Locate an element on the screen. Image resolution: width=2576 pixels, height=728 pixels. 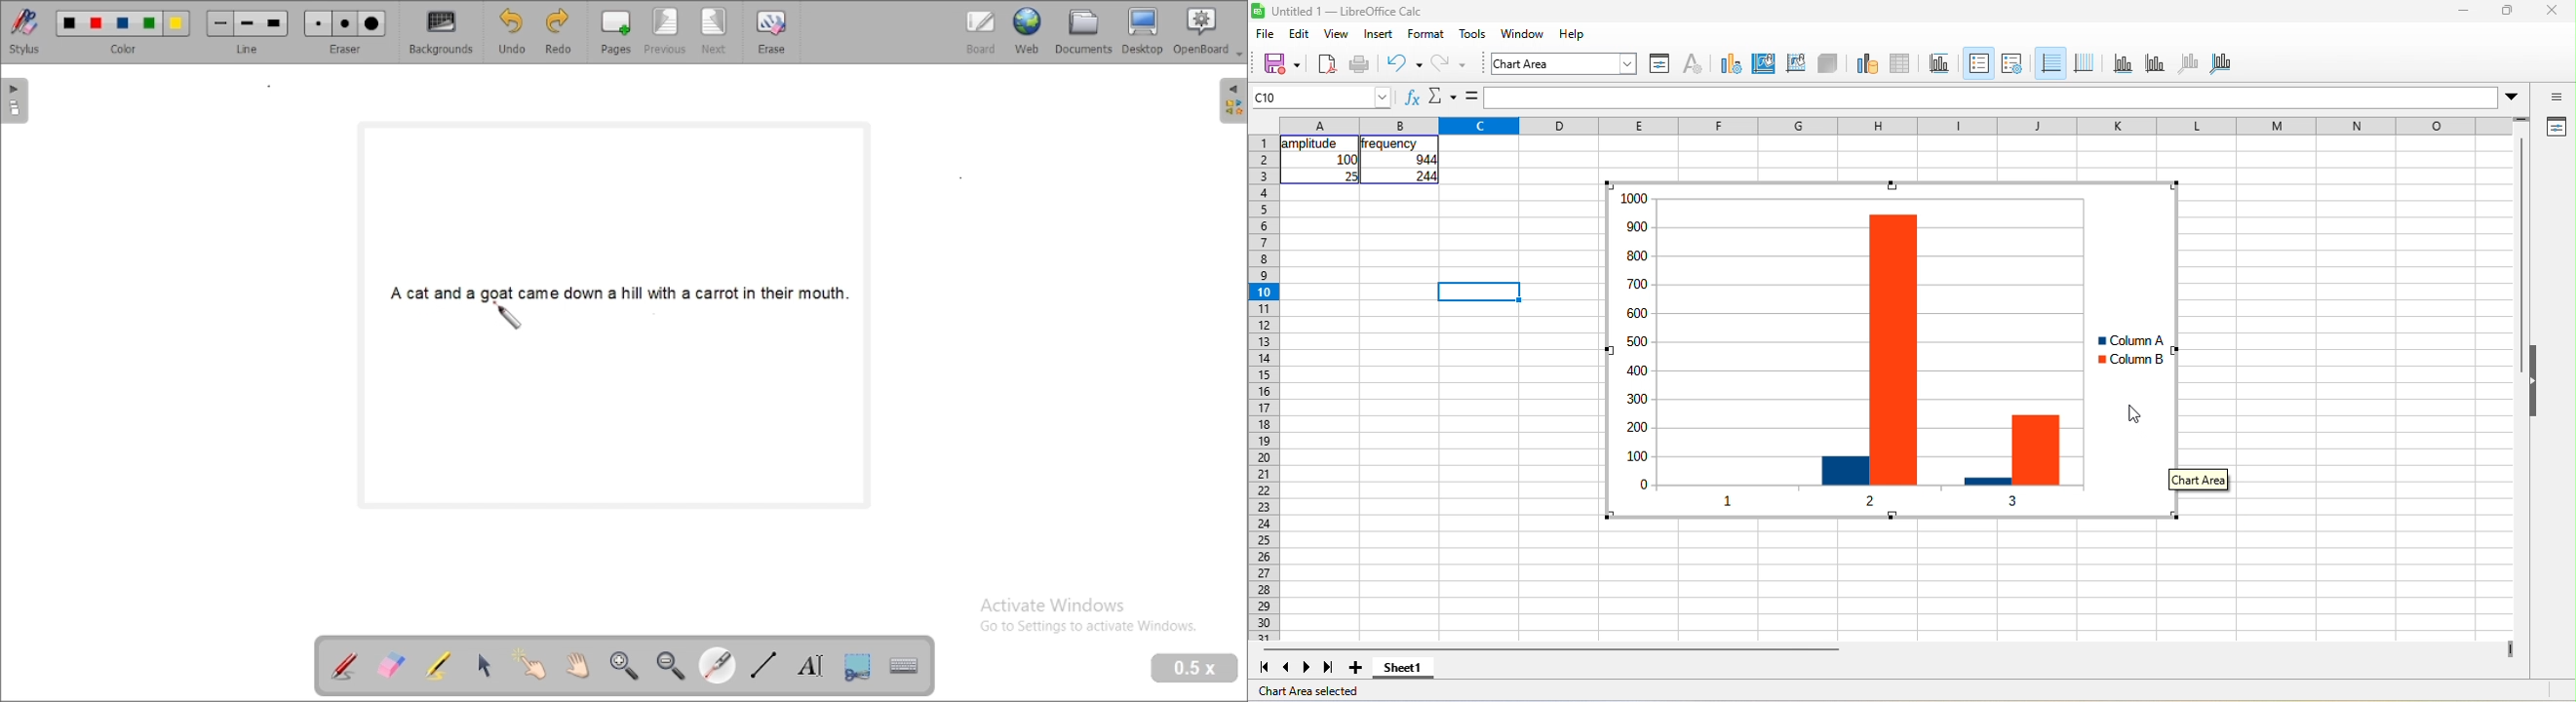
legend on\off is located at coordinates (1979, 63).